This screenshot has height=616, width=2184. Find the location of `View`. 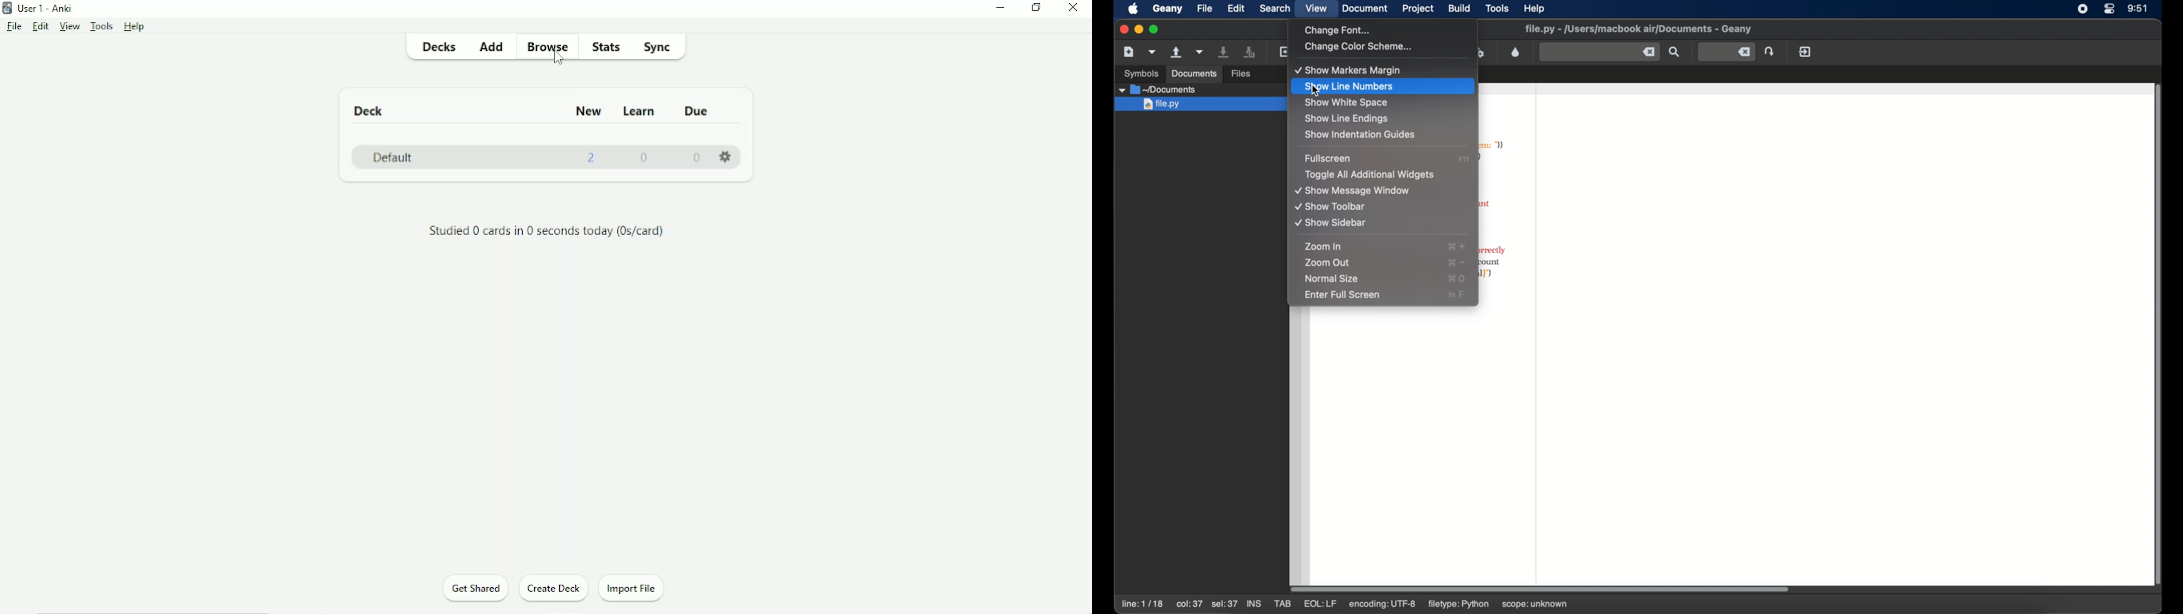

View is located at coordinates (69, 26).